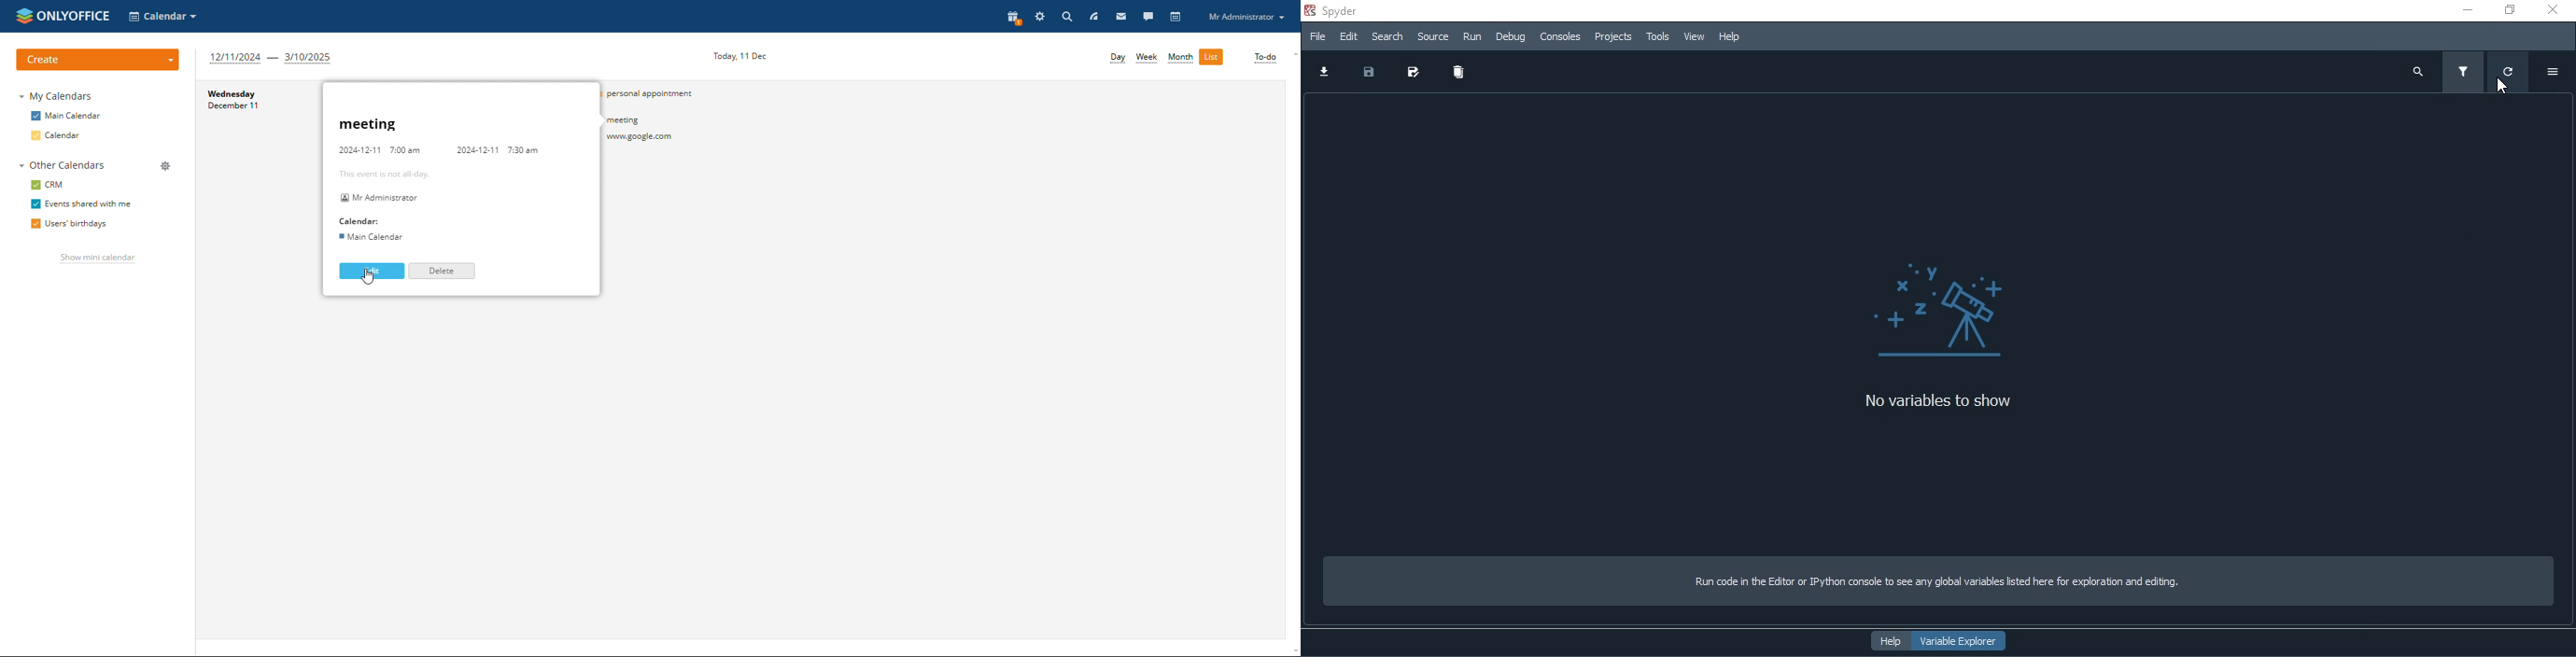 The height and width of the screenshot is (672, 2576). Describe the element at coordinates (62, 165) in the screenshot. I see `other calendar` at that location.